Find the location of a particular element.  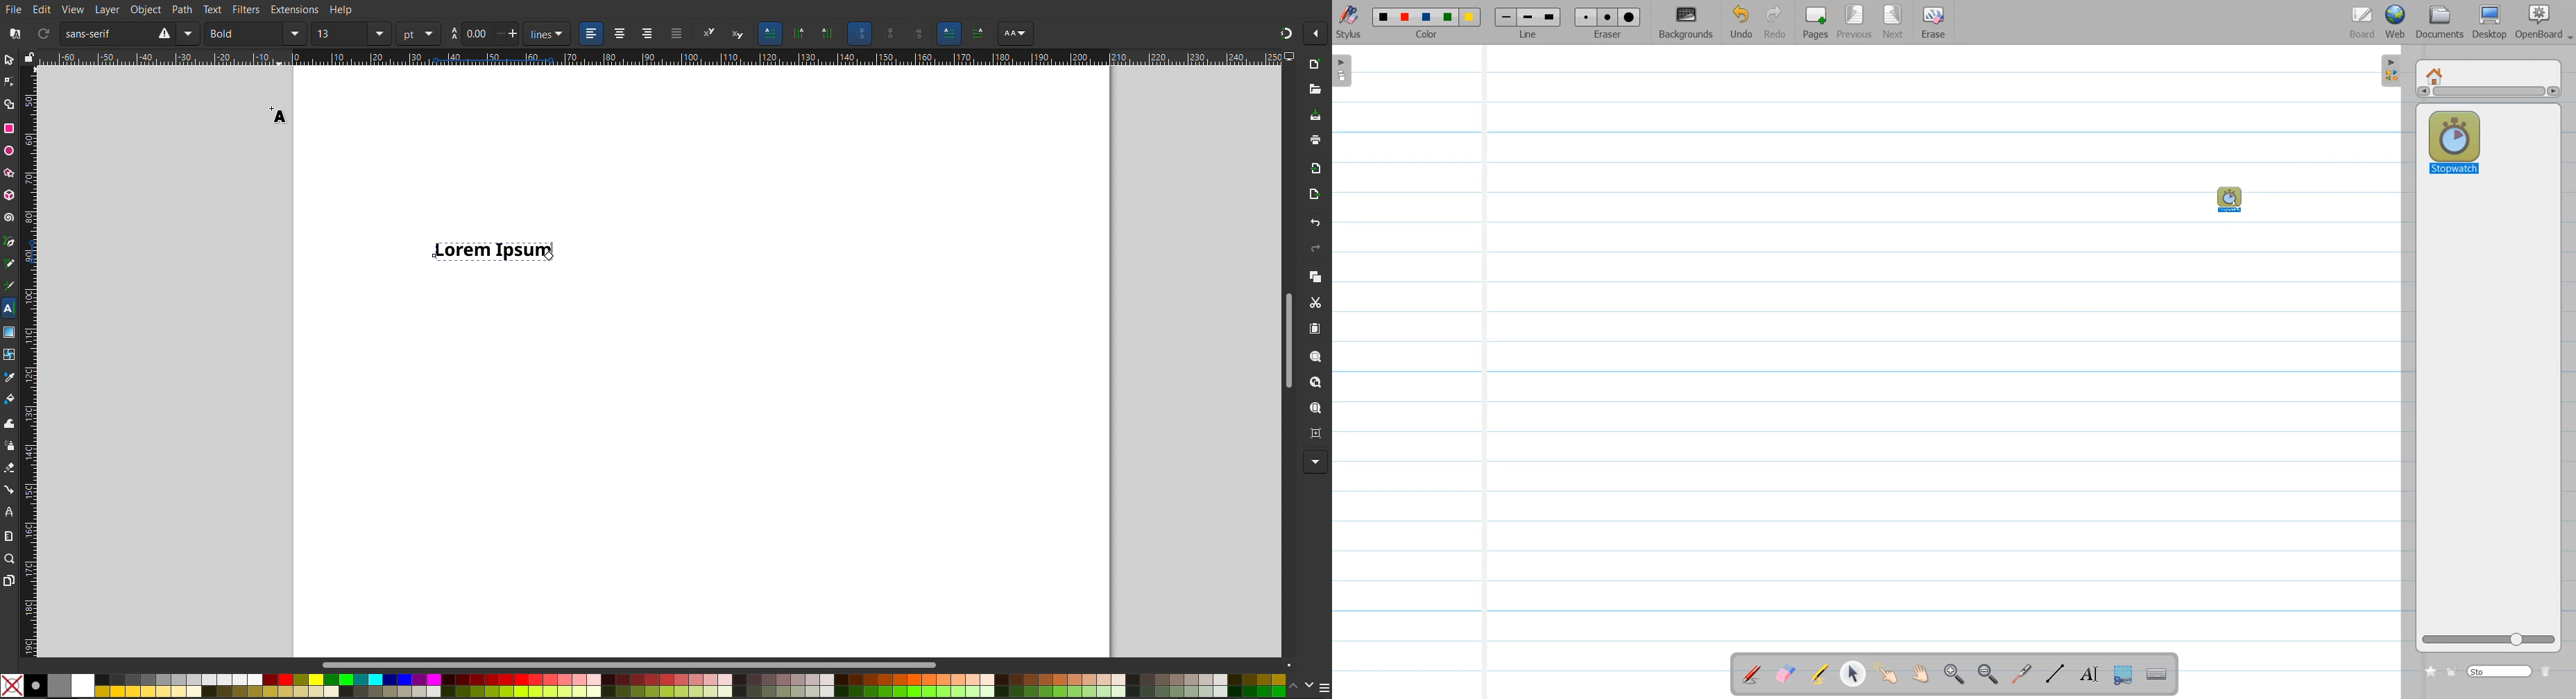

Horizontal Text is located at coordinates (770, 33).